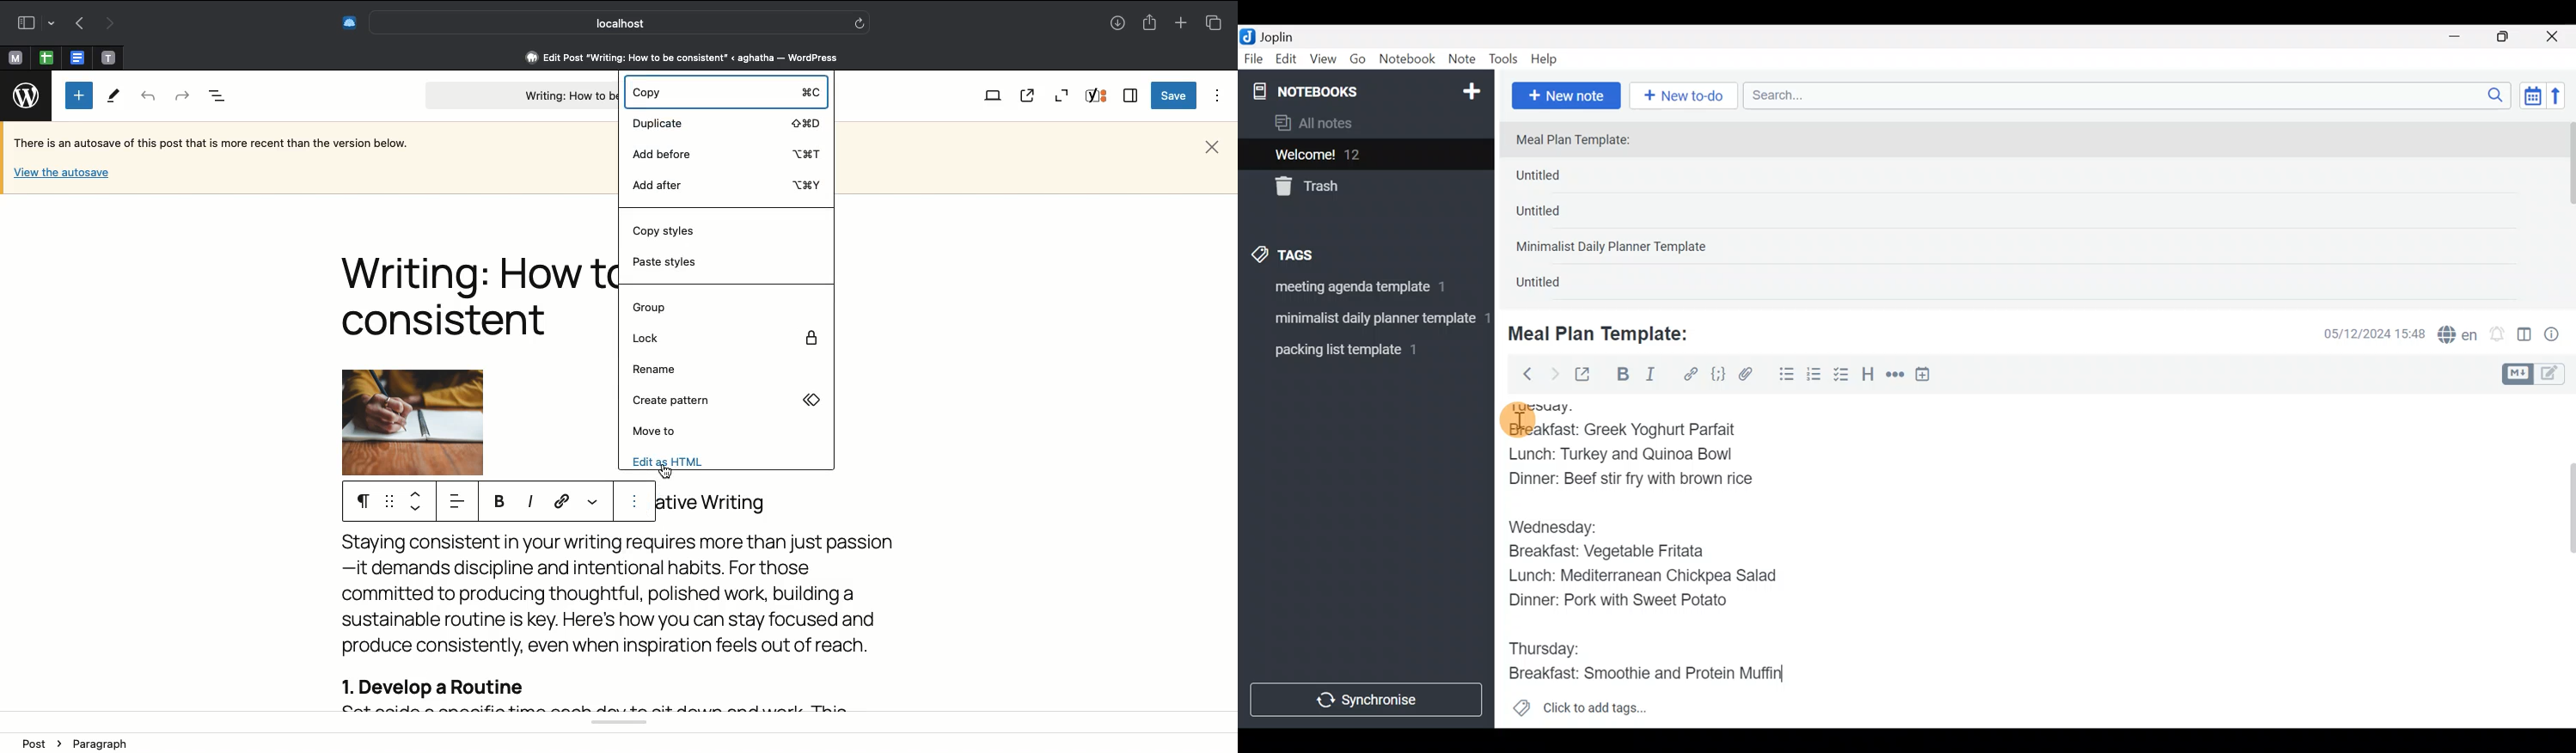 This screenshot has height=756, width=2576. What do you see at coordinates (1798, 674) in the screenshot?
I see `text Cursor` at bounding box center [1798, 674].